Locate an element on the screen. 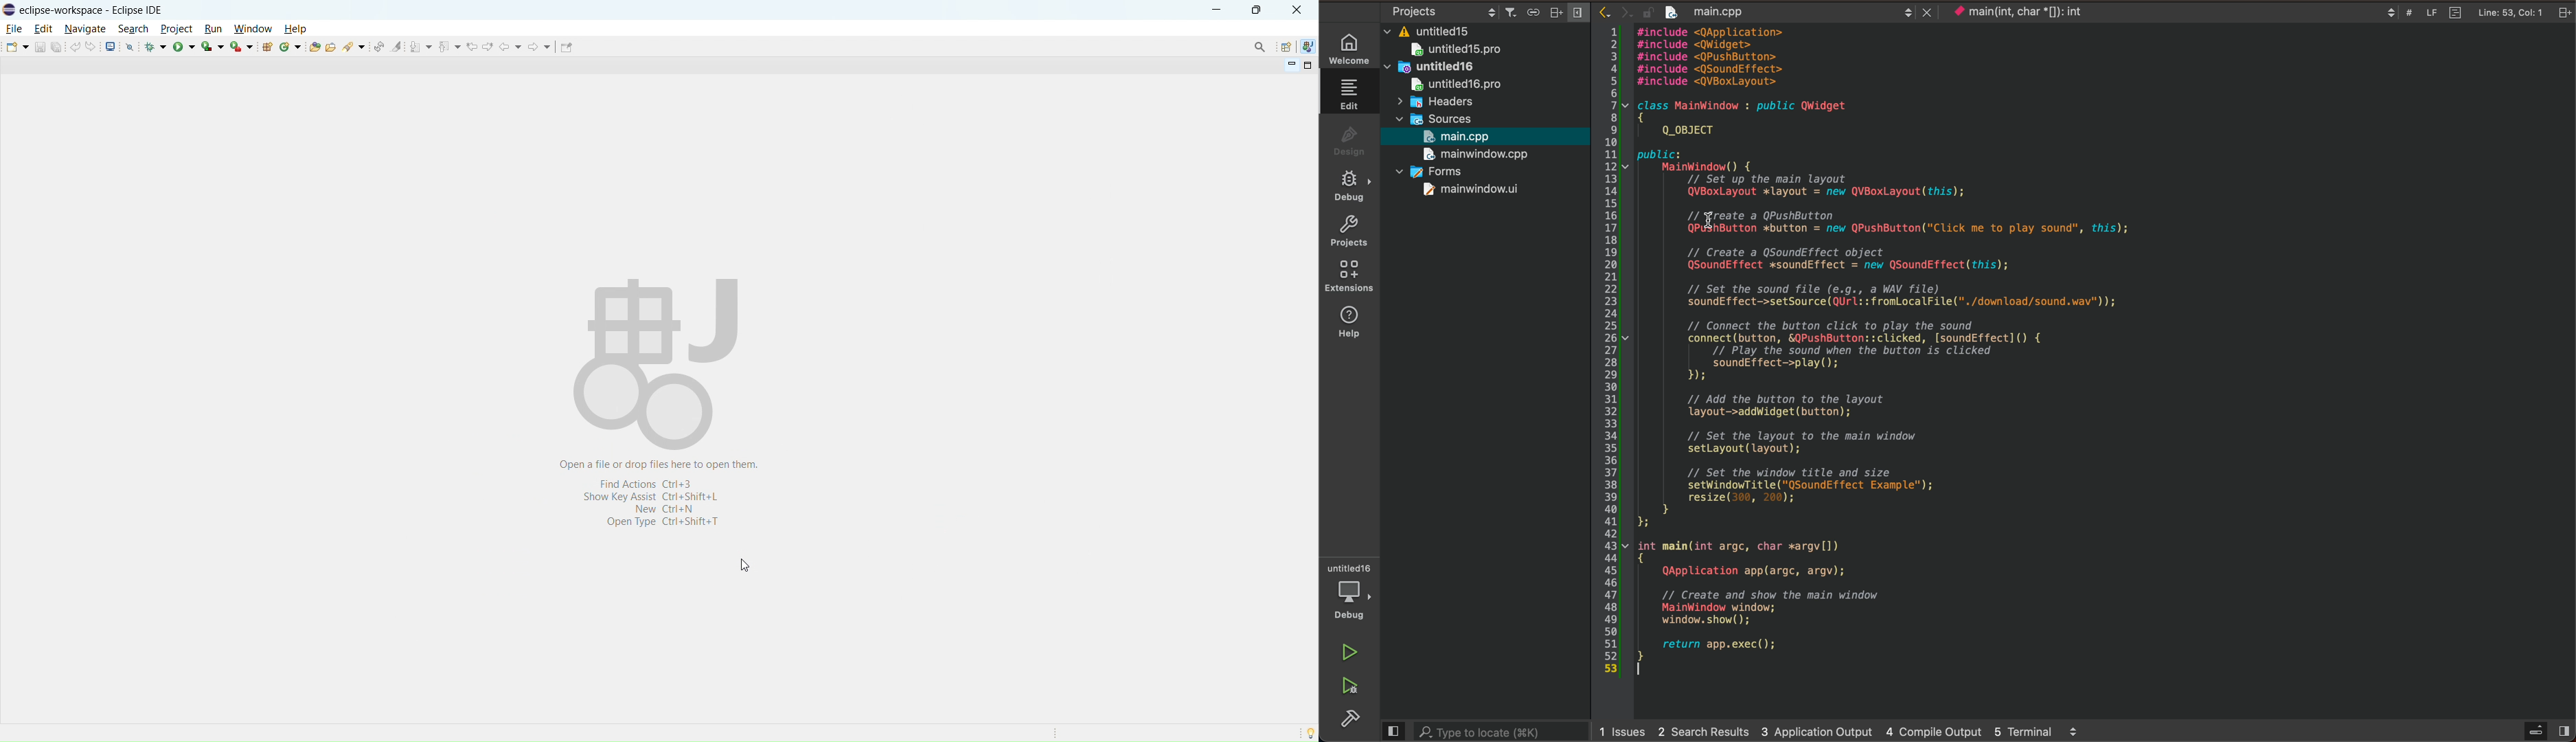 The image size is (2576, 756). open console is located at coordinates (111, 46).